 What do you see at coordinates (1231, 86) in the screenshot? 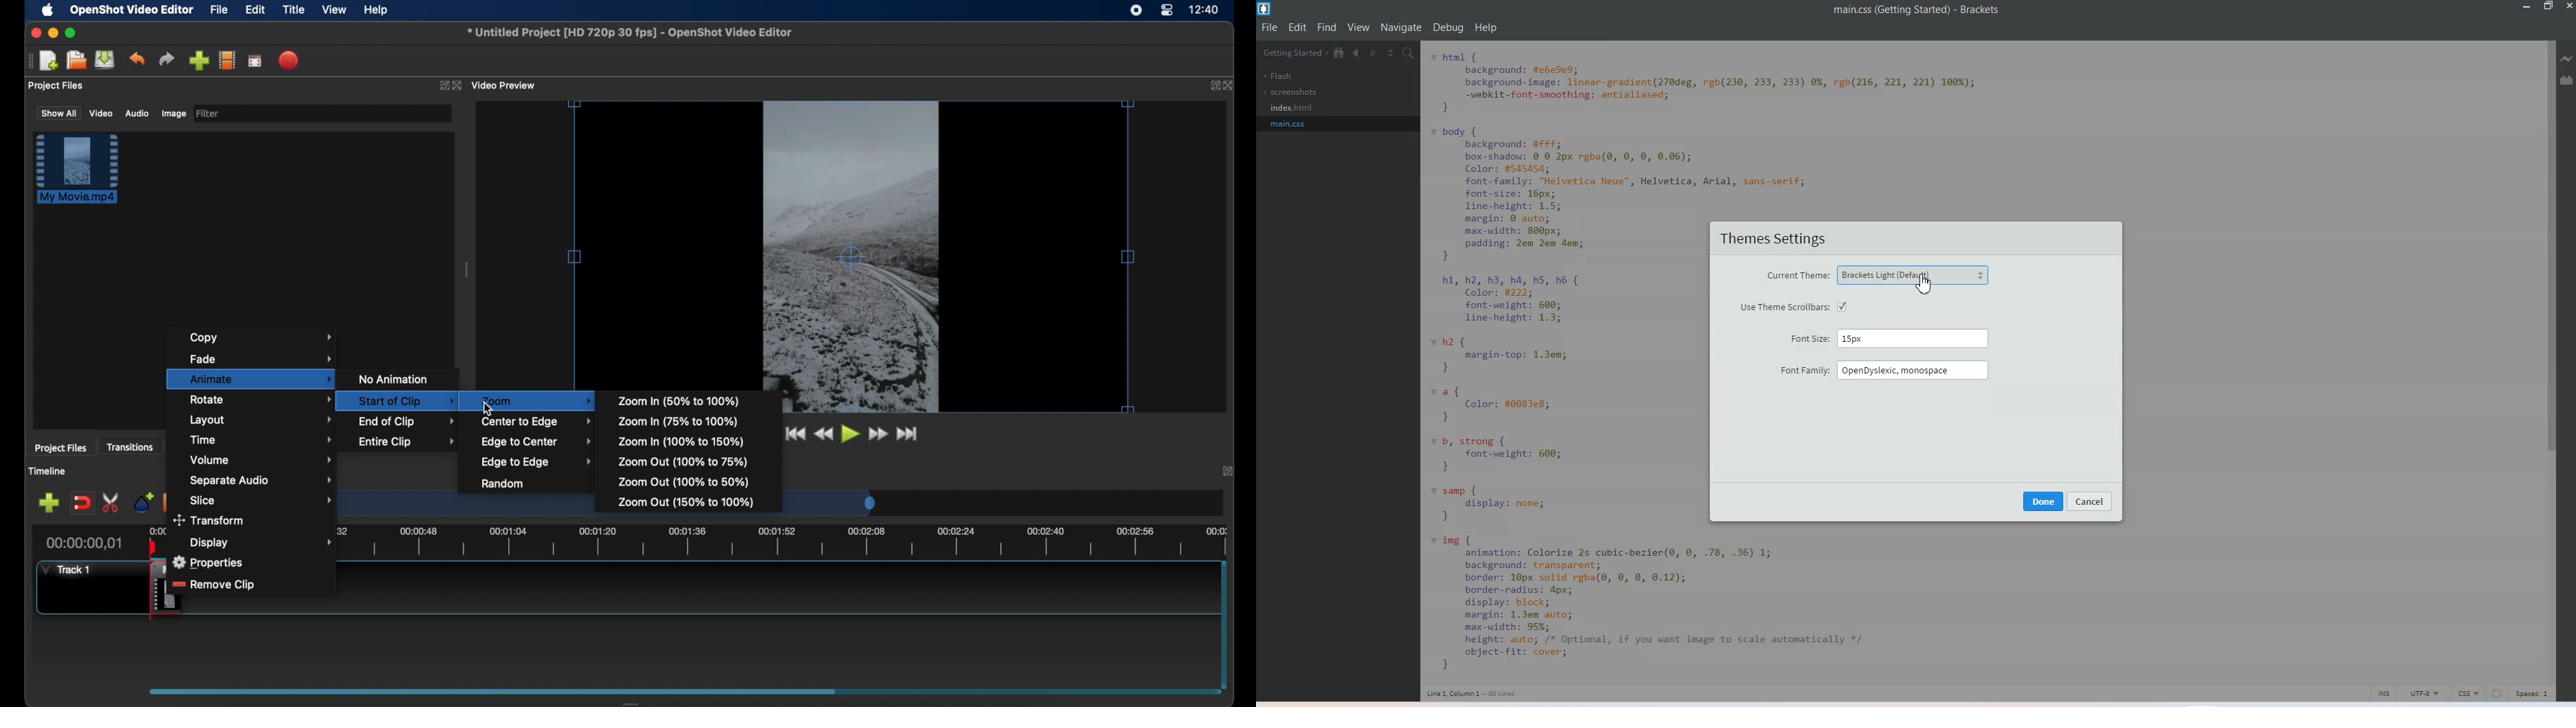
I see `close` at bounding box center [1231, 86].